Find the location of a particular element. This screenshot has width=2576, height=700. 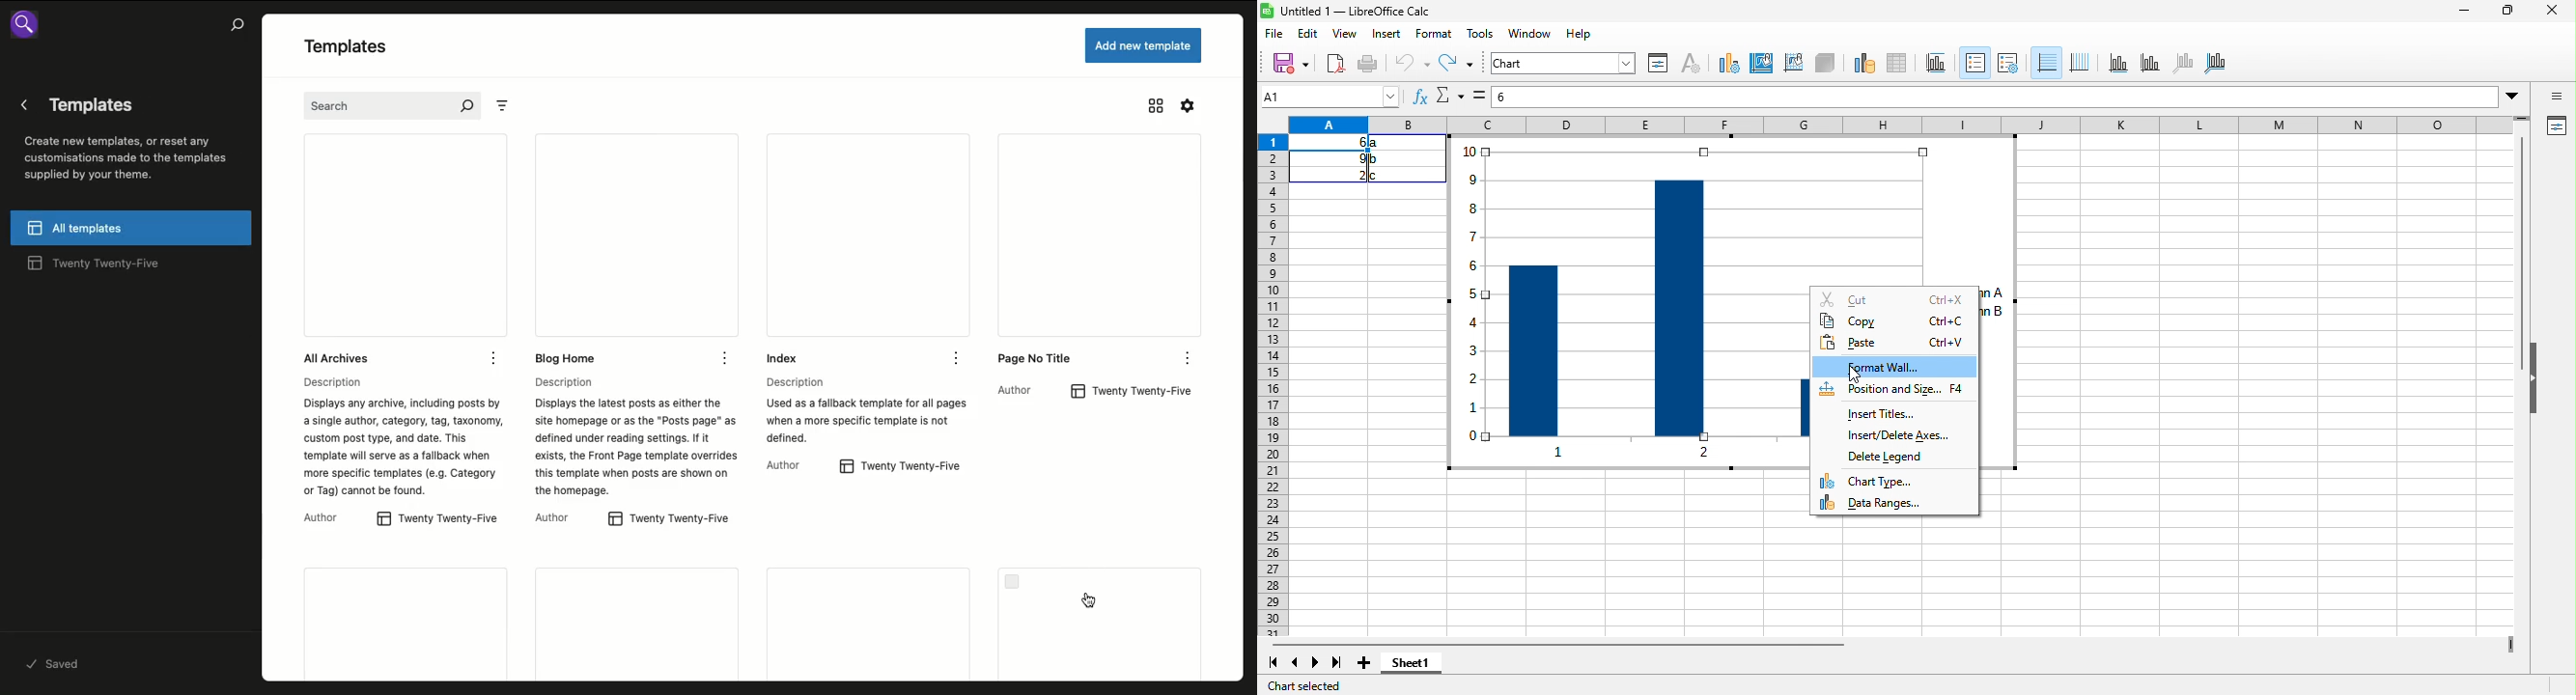

sheet1 is located at coordinates (1431, 668).